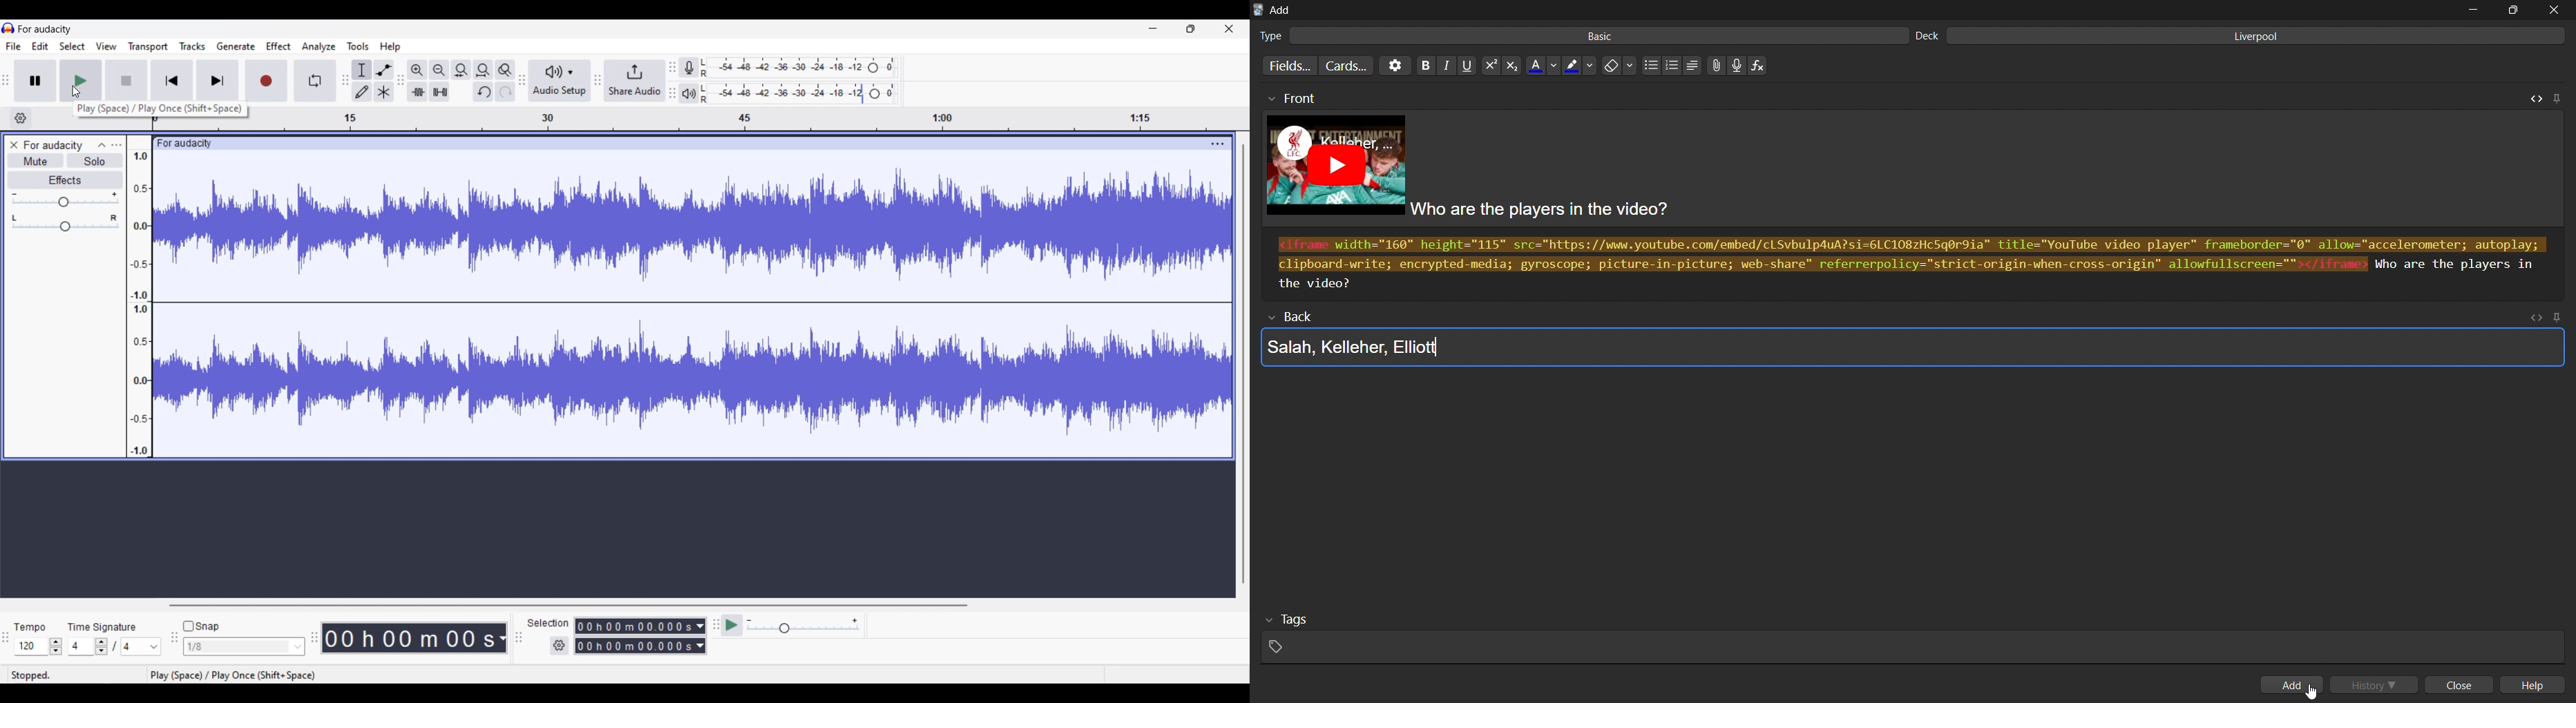 Image resolution: width=2576 pixels, height=728 pixels. What do you see at coordinates (1286, 66) in the screenshot?
I see `customize fields` at bounding box center [1286, 66].